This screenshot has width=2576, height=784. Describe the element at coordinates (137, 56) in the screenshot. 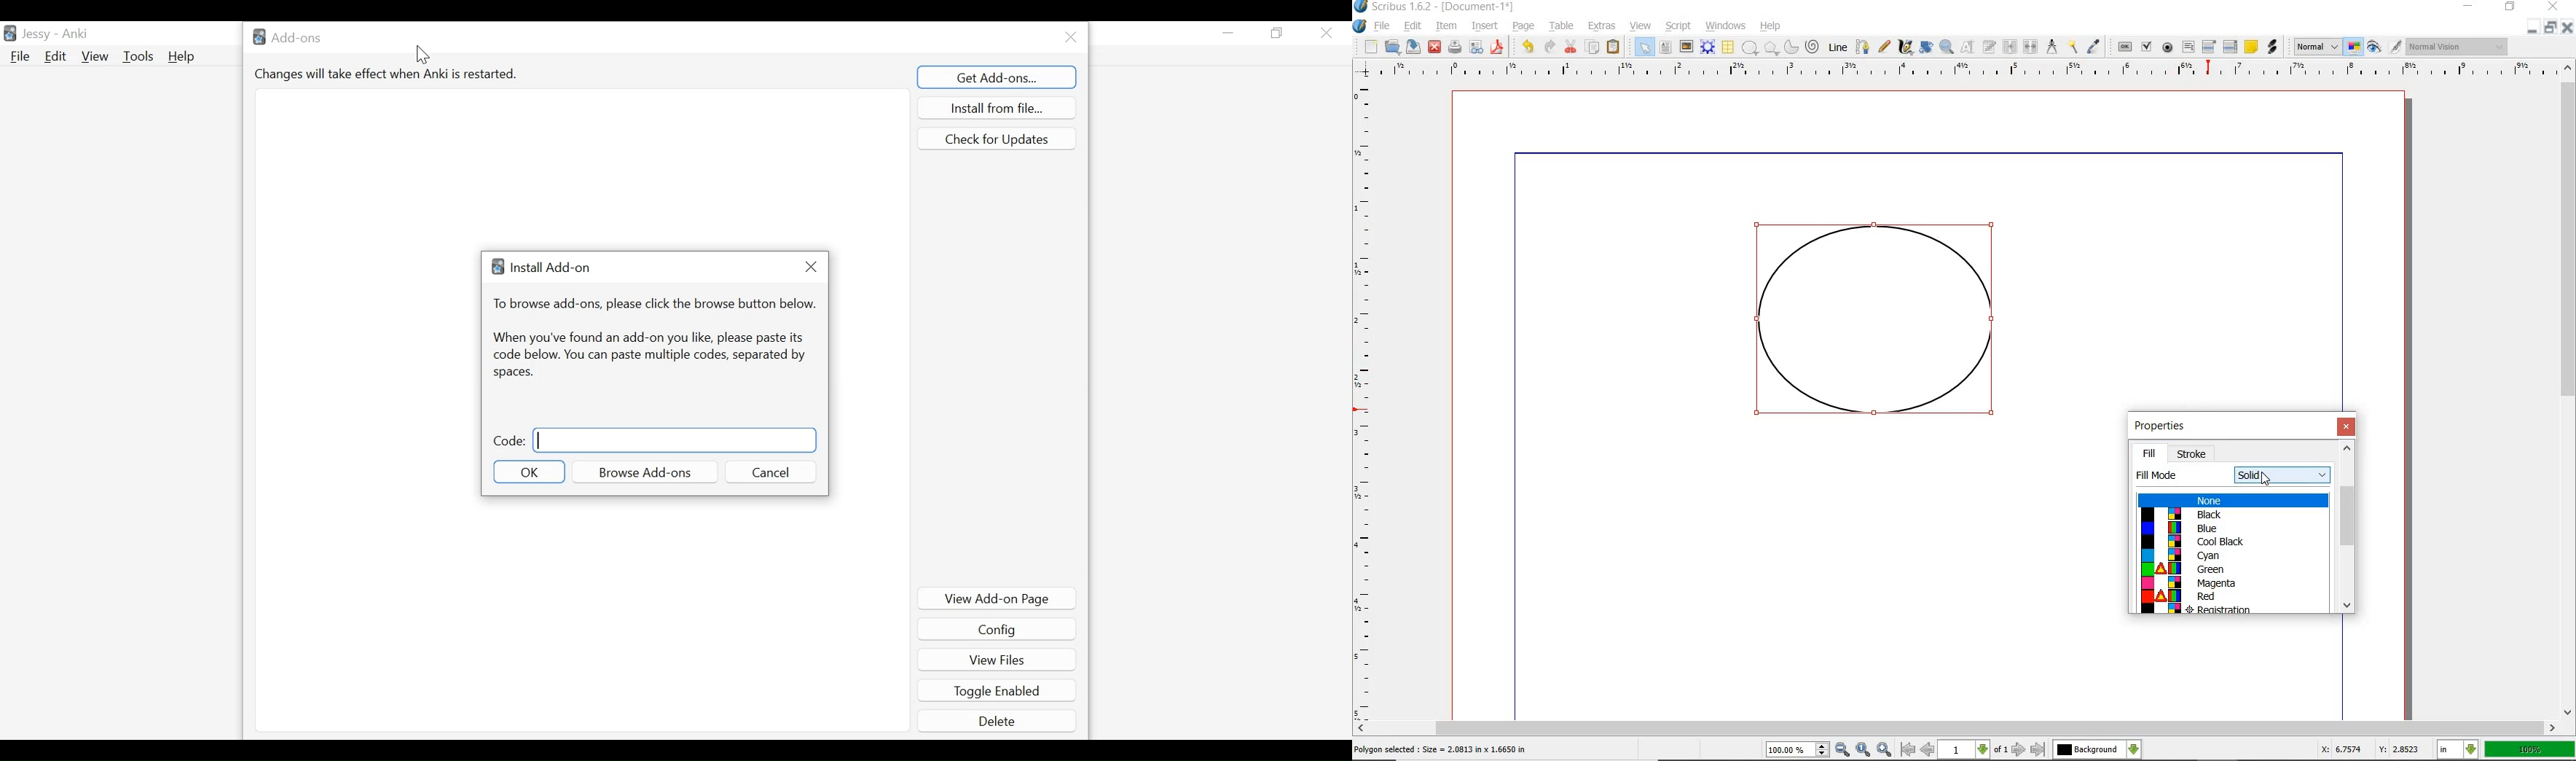

I see `Tools` at that location.